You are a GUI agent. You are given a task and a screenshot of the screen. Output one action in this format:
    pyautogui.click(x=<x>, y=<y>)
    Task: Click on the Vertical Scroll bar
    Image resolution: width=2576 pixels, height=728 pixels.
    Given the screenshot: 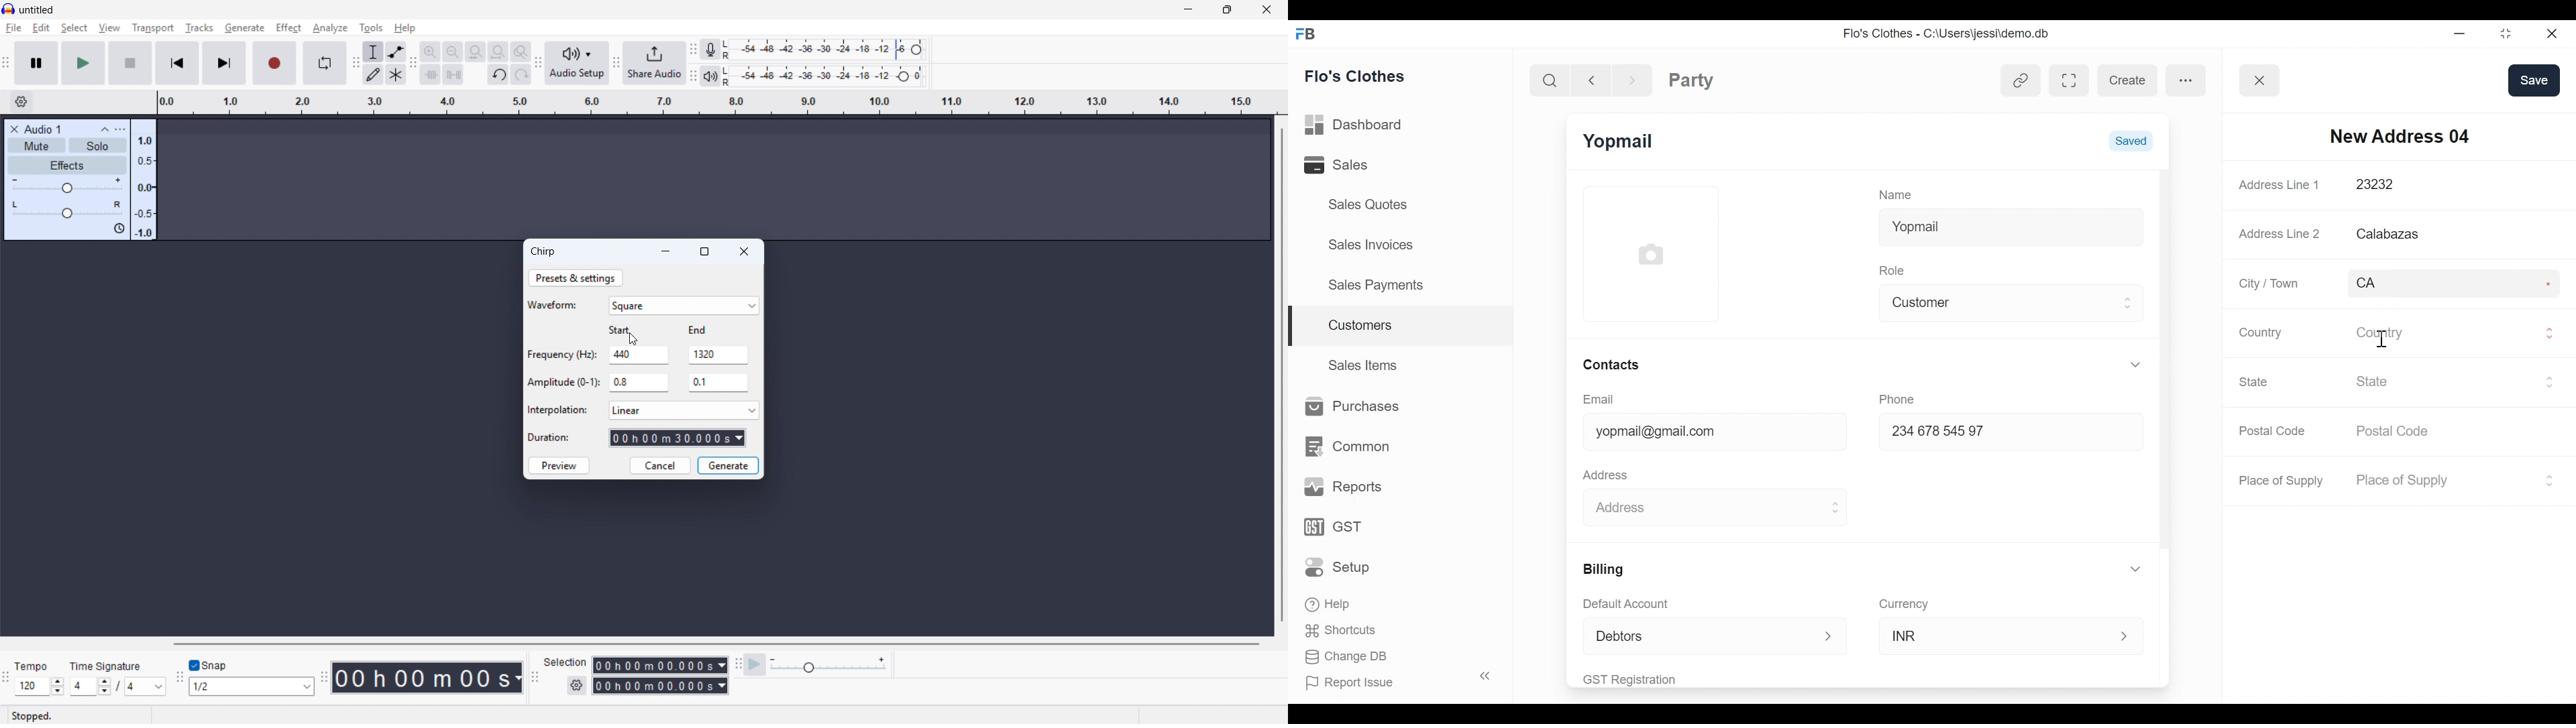 What is the action you would take?
    pyautogui.click(x=2164, y=360)
    